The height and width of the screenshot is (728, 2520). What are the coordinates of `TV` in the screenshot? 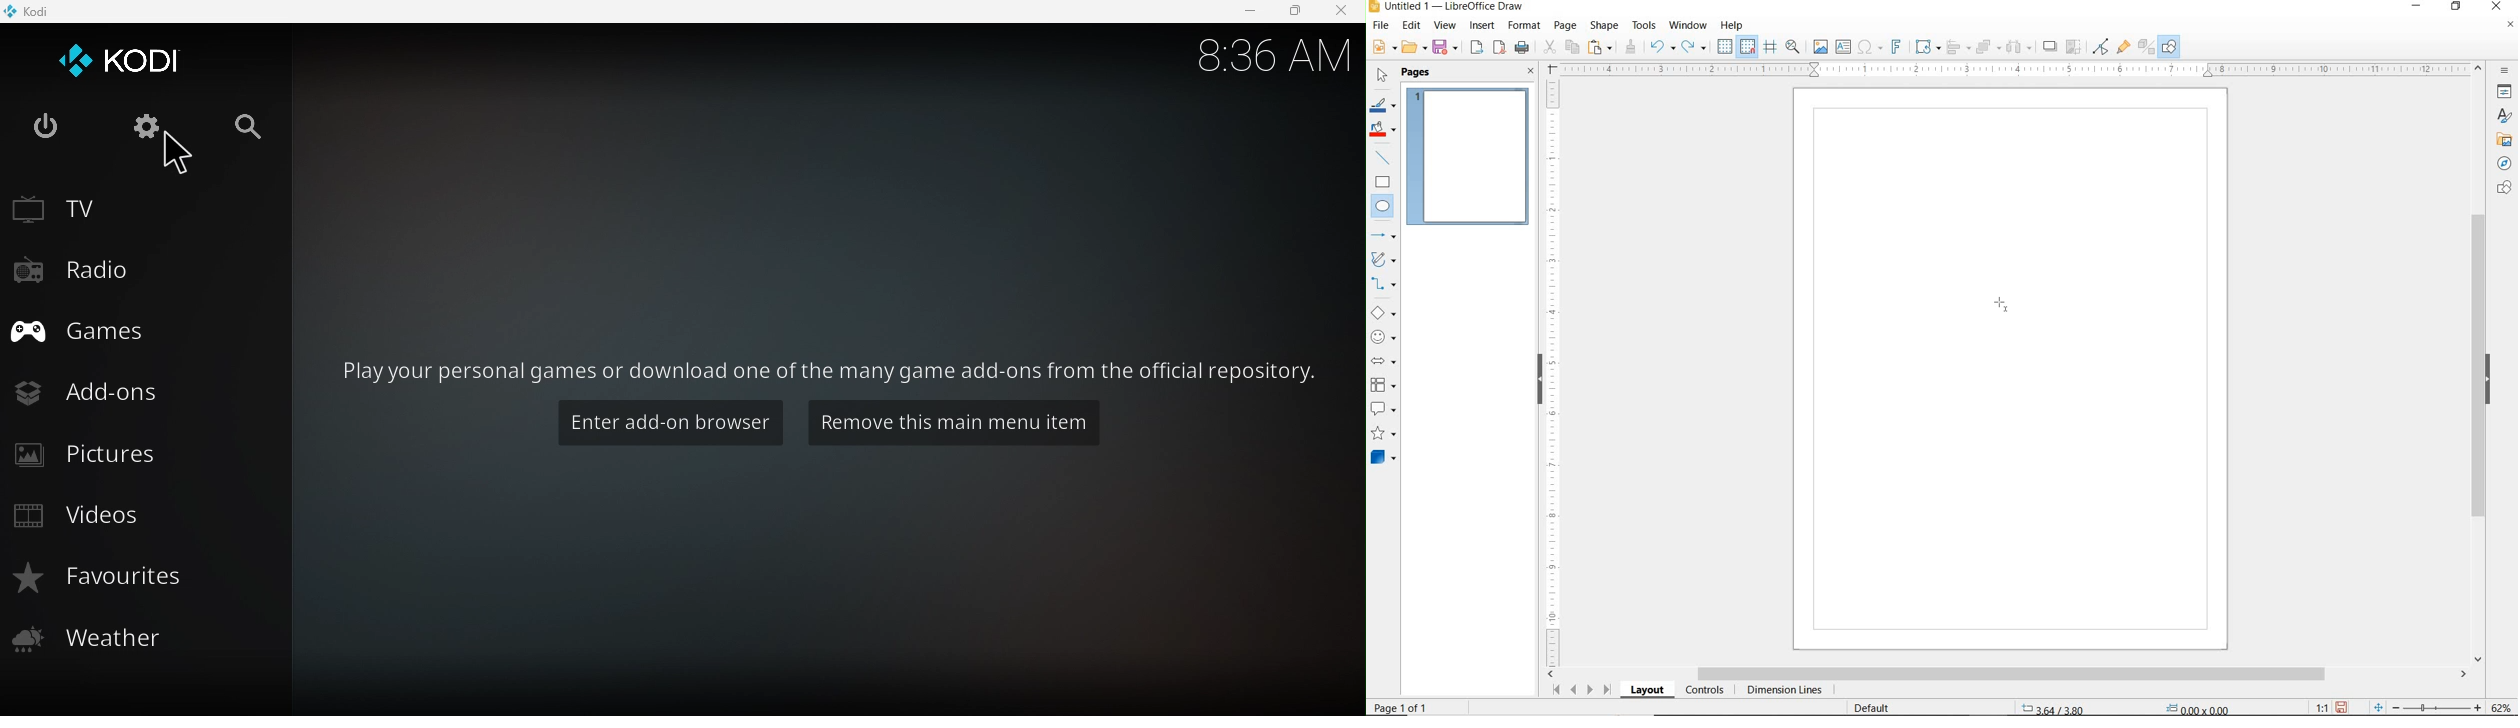 It's located at (137, 204).